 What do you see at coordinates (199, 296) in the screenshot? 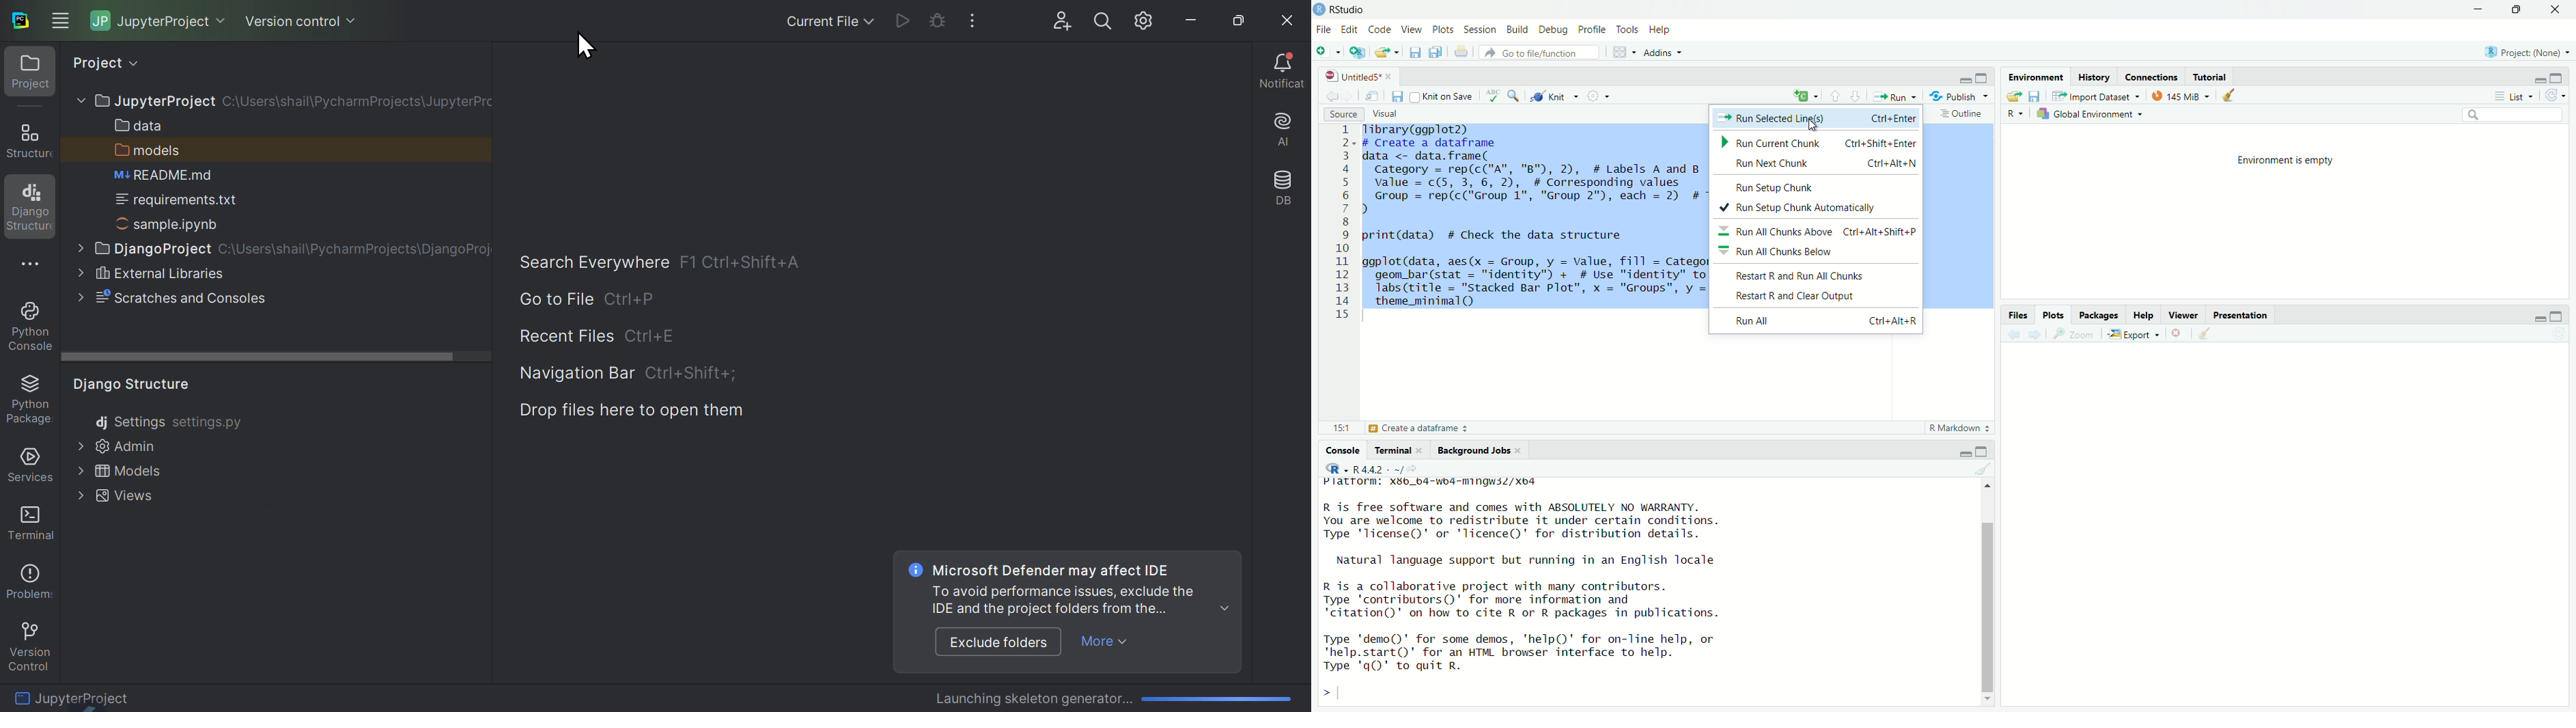
I see `Scratches and consoles` at bounding box center [199, 296].